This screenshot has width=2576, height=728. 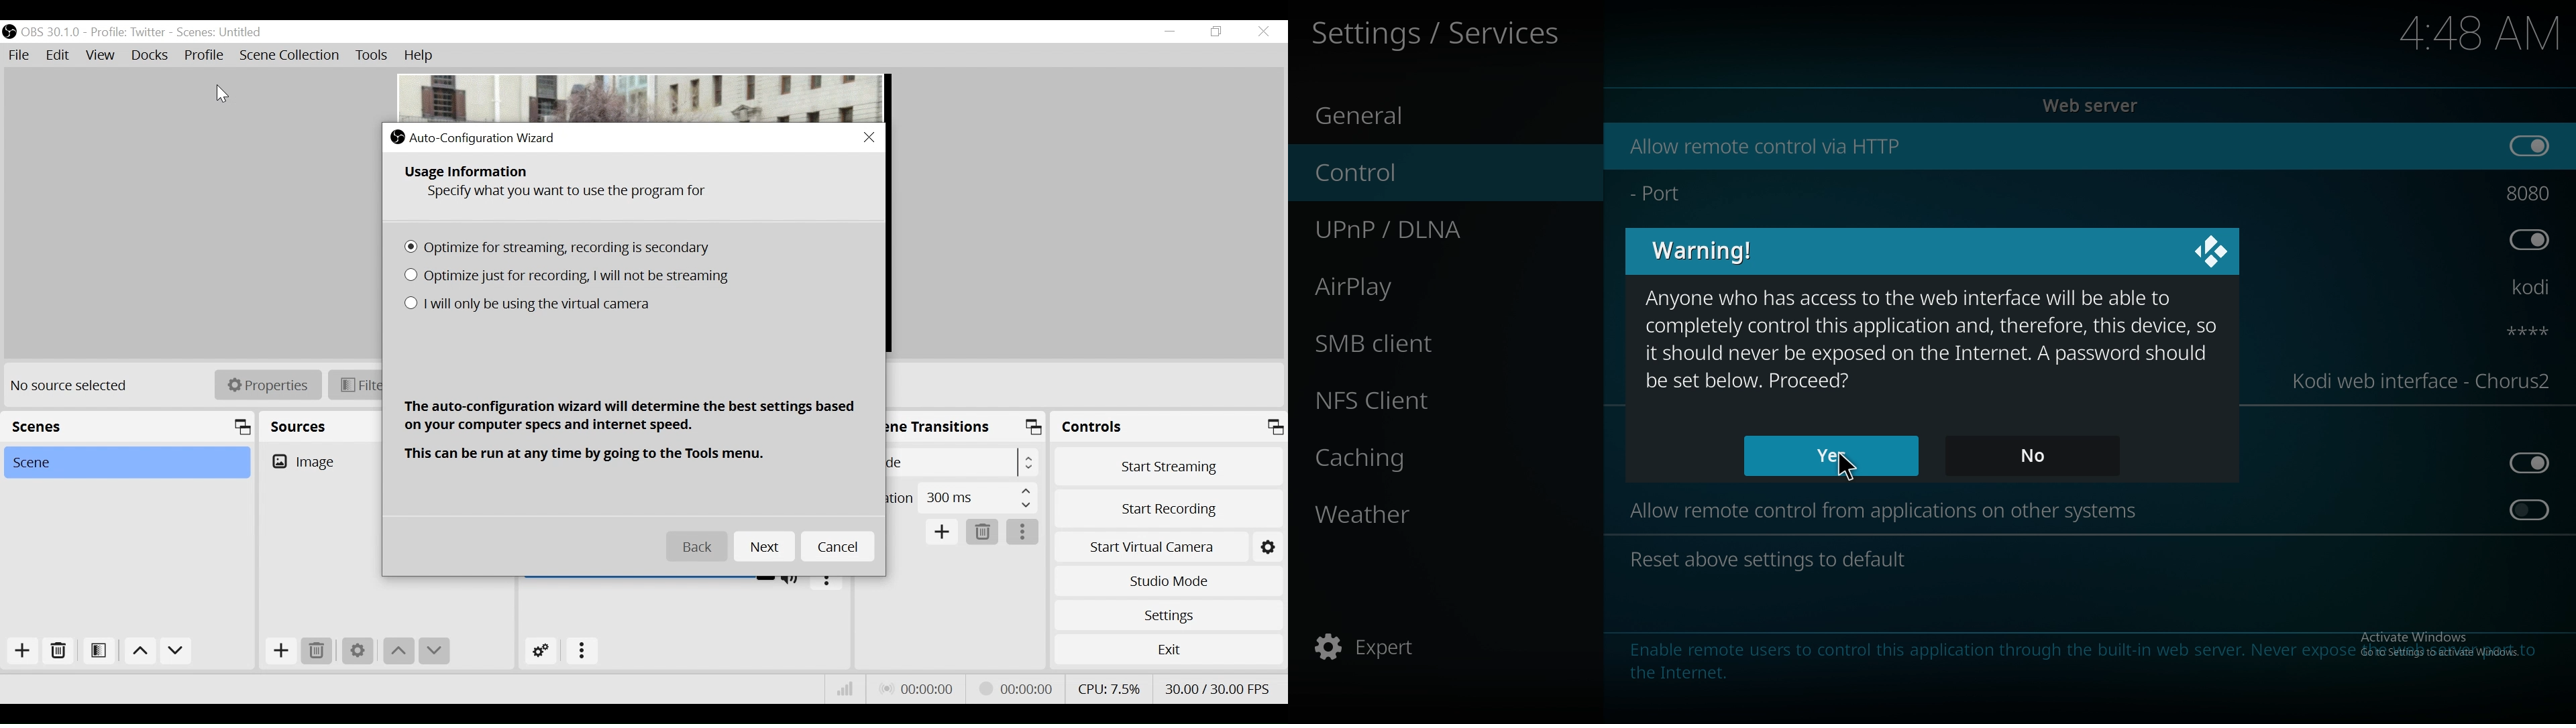 I want to click on OBS Studio Desktop Icon, so click(x=10, y=31).